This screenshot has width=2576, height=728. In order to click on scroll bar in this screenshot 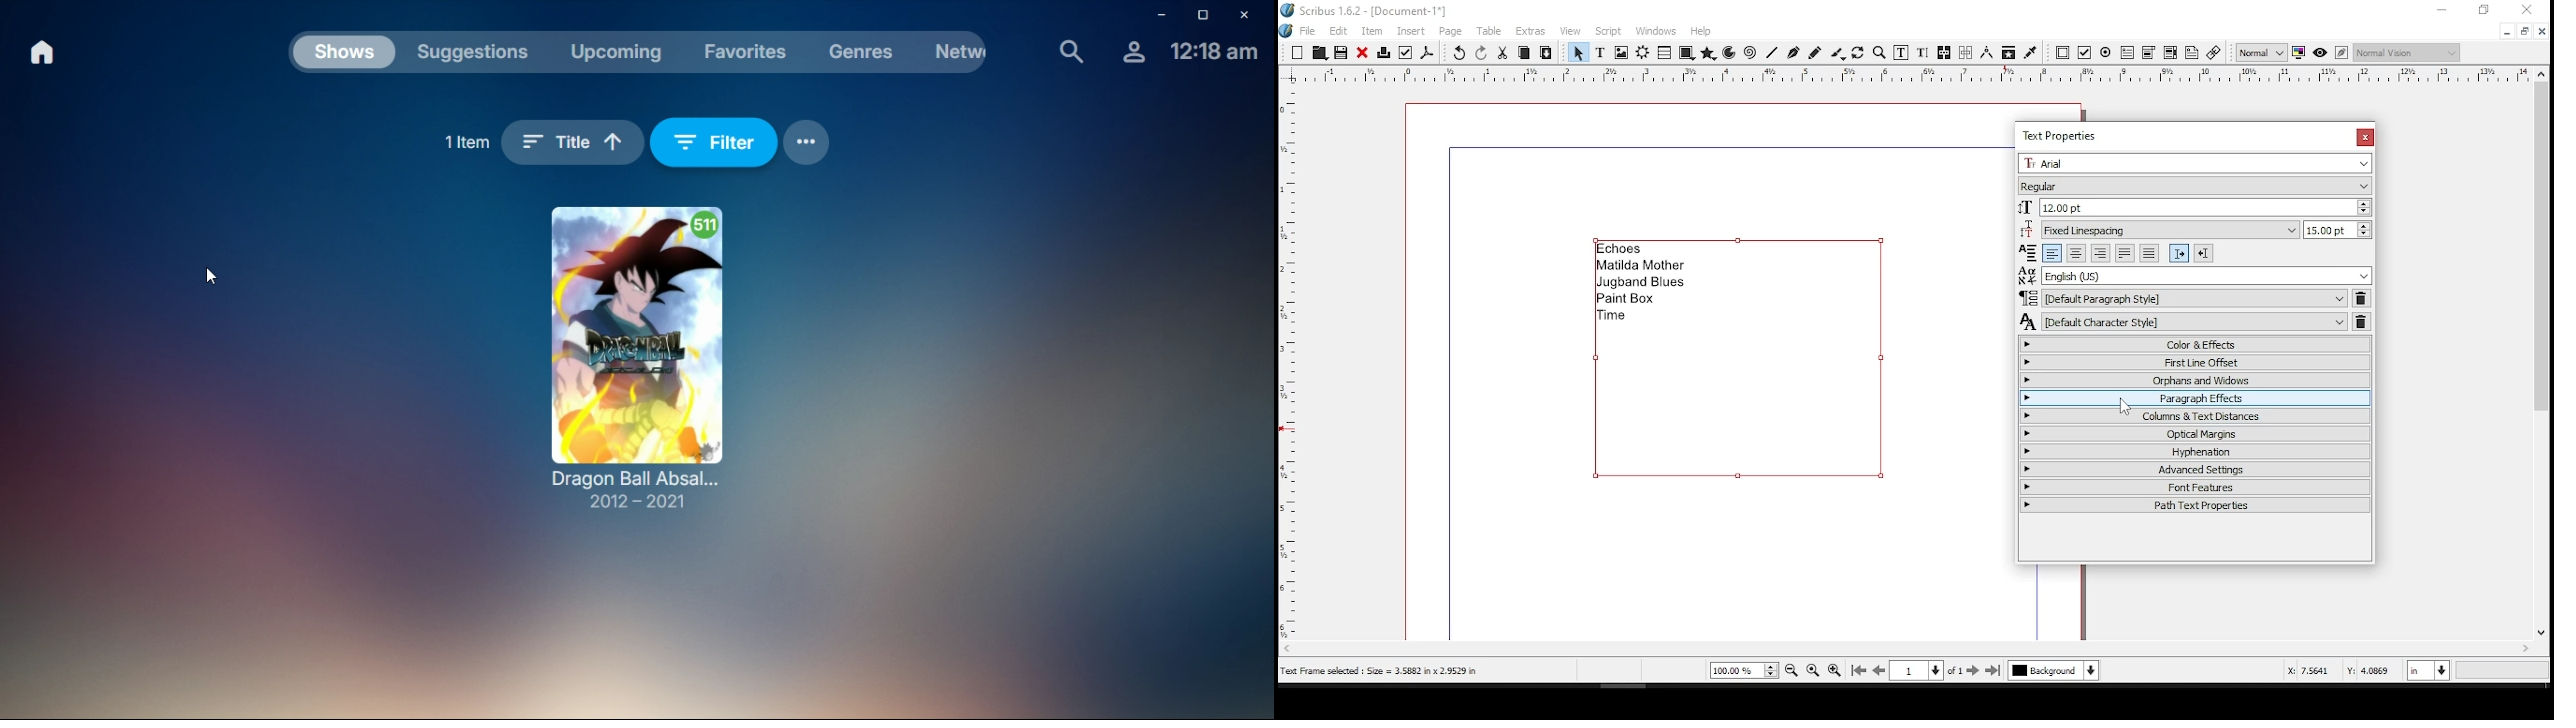, I will do `click(1901, 649)`.